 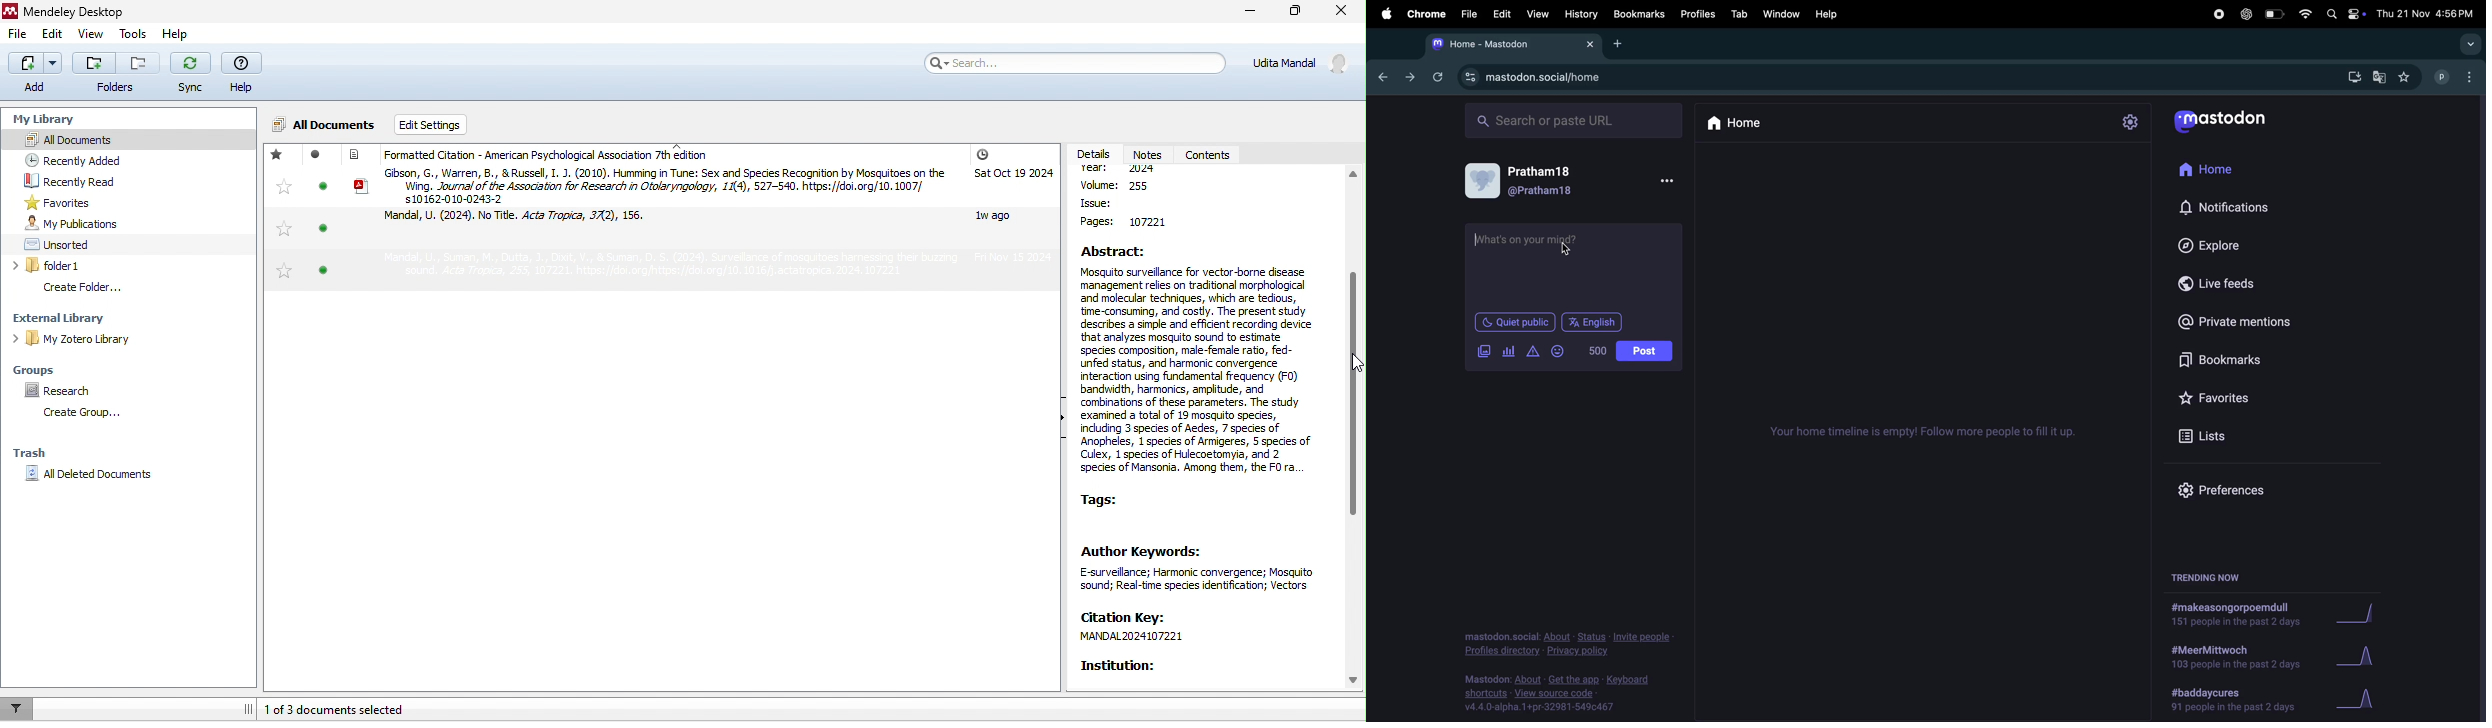 What do you see at coordinates (117, 75) in the screenshot?
I see `folders` at bounding box center [117, 75].